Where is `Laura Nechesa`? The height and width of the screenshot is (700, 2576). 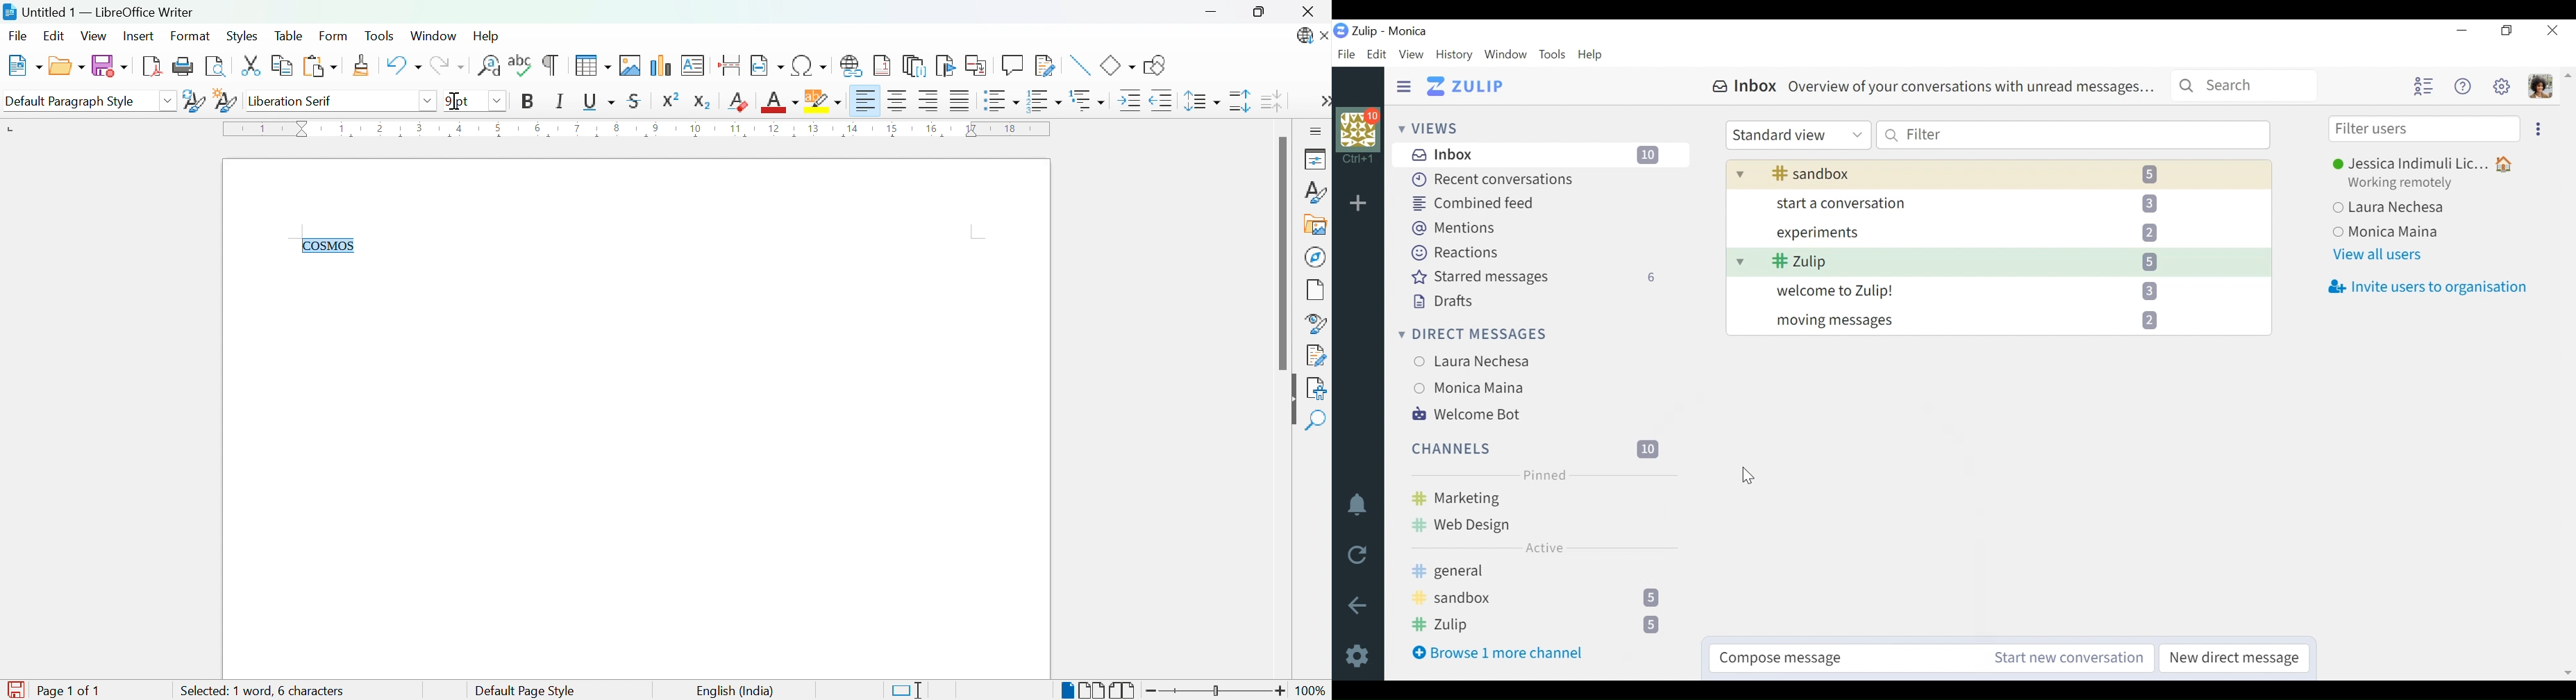
Laura Nechesa is located at coordinates (2422, 209).